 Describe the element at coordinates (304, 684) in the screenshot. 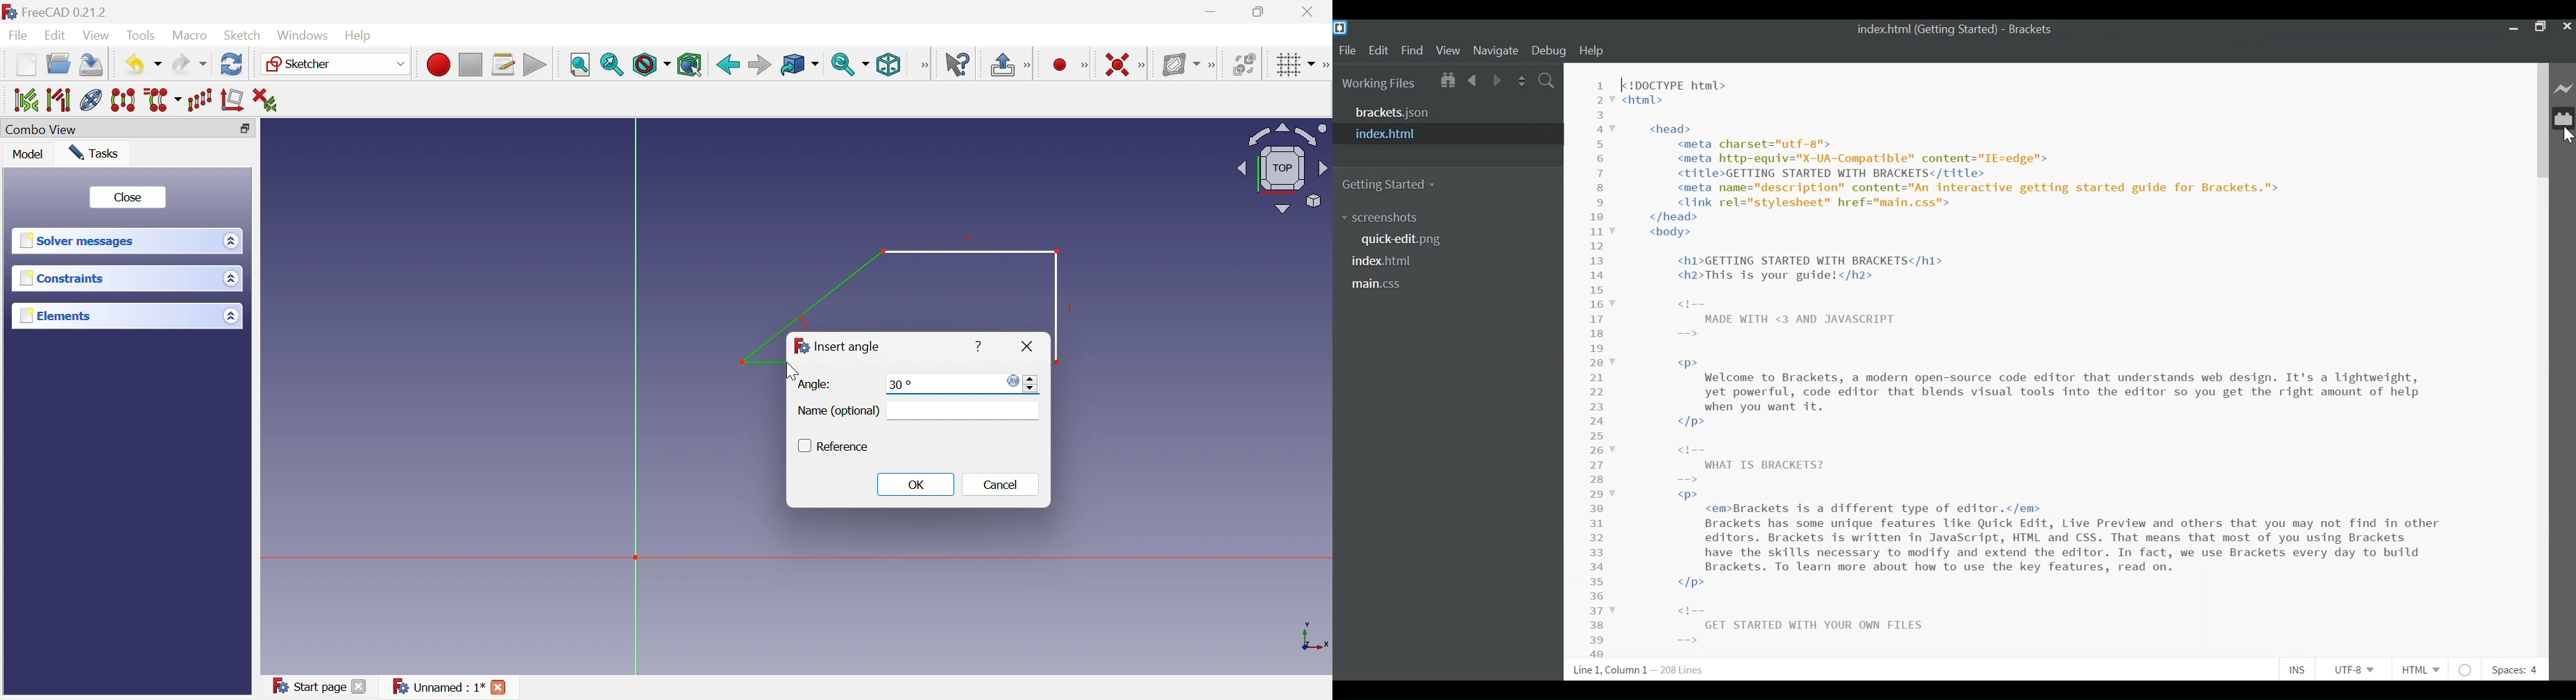

I see `Start page` at that location.